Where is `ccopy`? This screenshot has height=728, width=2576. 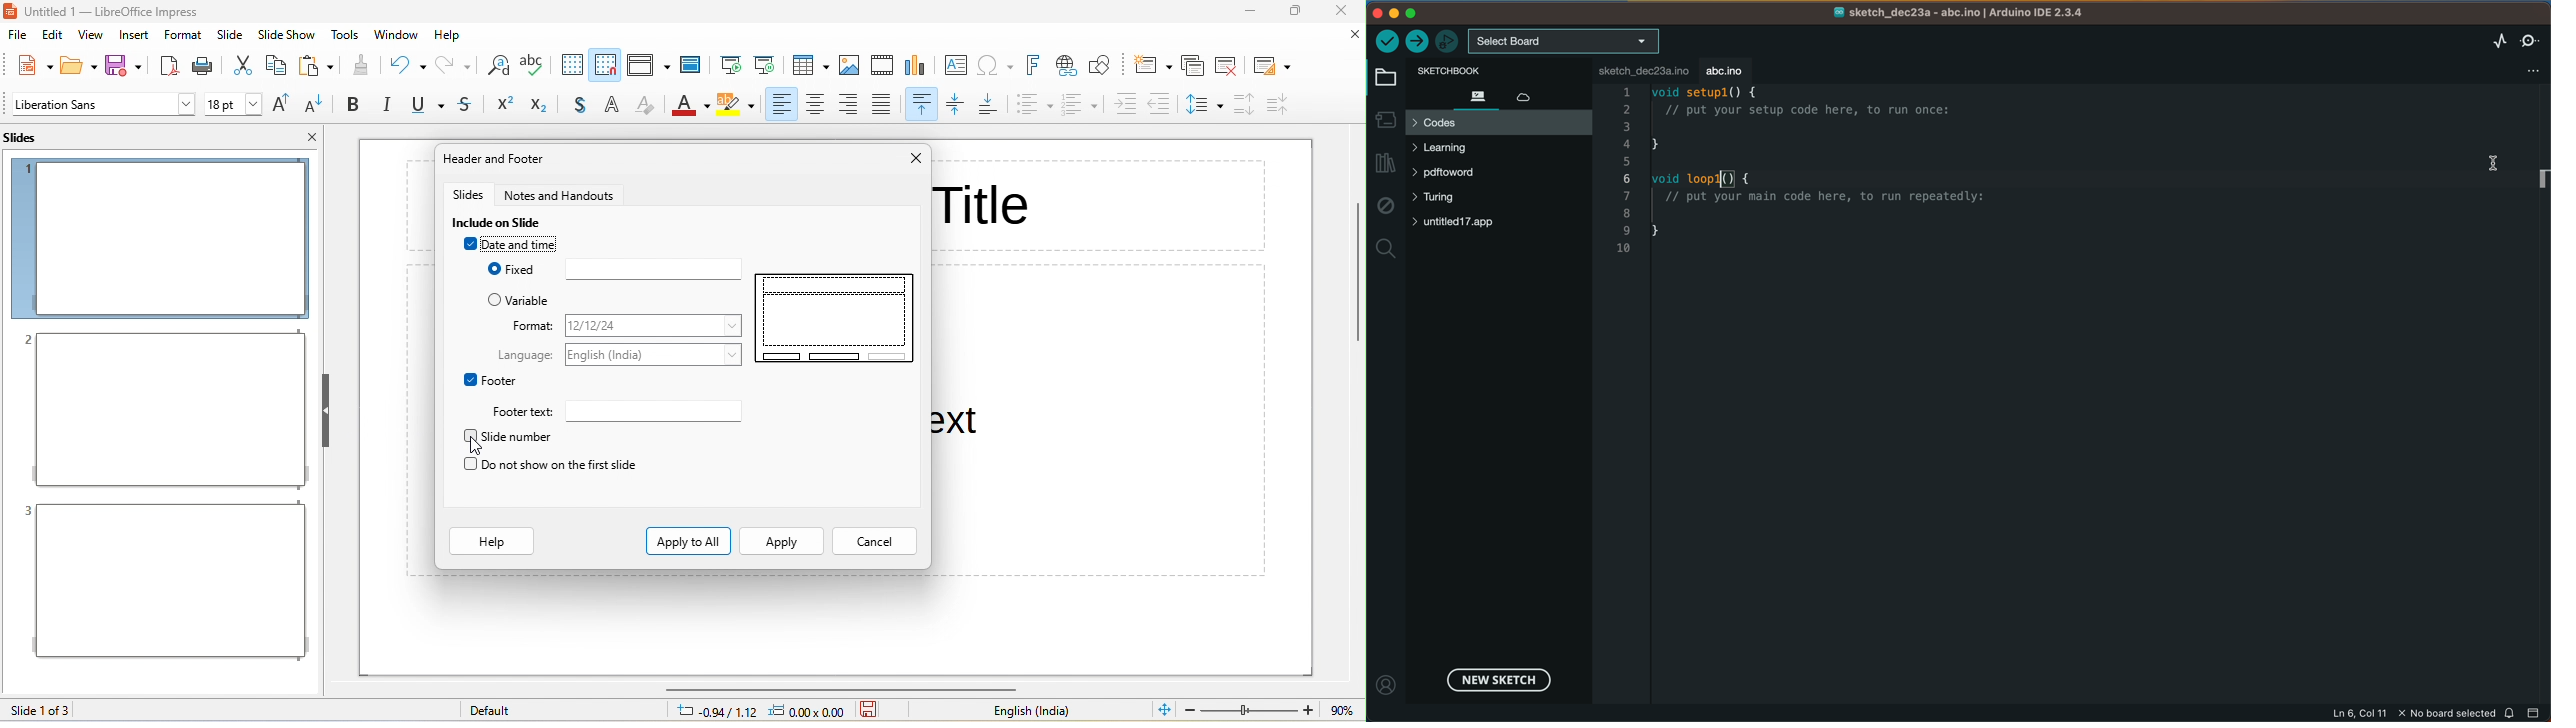
ccopy is located at coordinates (275, 67).